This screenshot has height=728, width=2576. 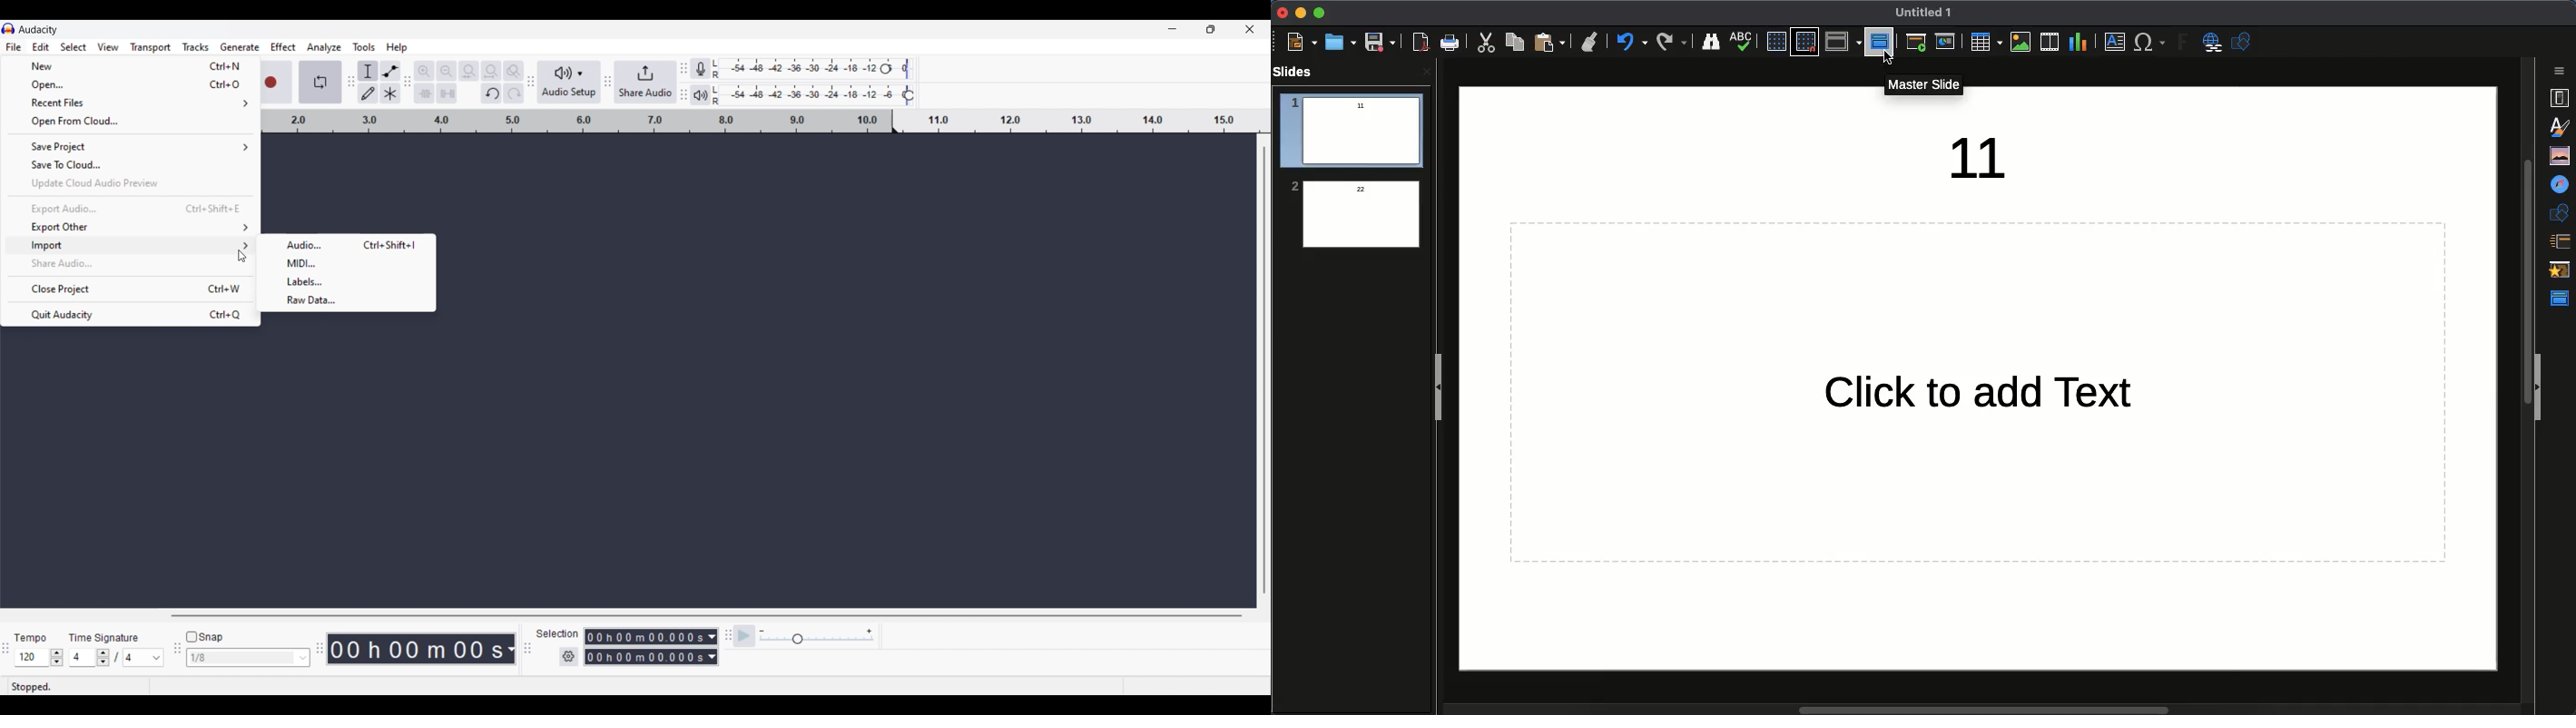 What do you see at coordinates (1551, 42) in the screenshot?
I see `Paste` at bounding box center [1551, 42].